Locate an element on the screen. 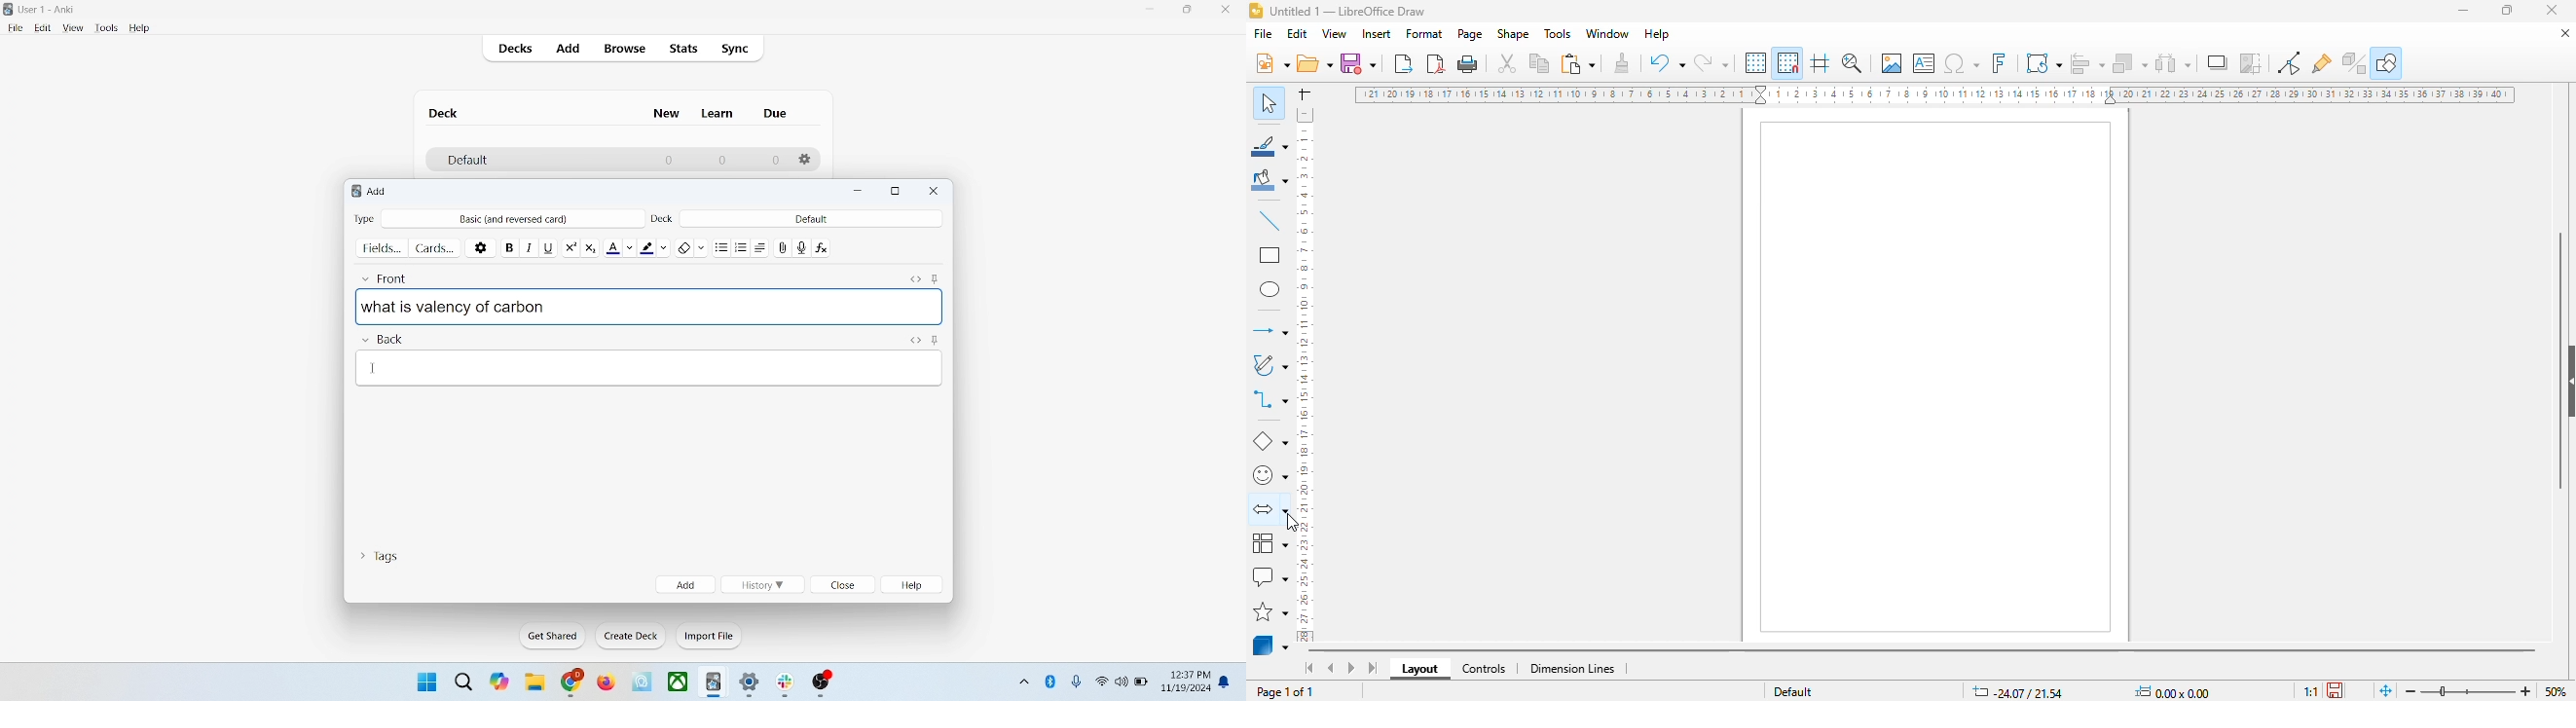  page is located at coordinates (1469, 34).